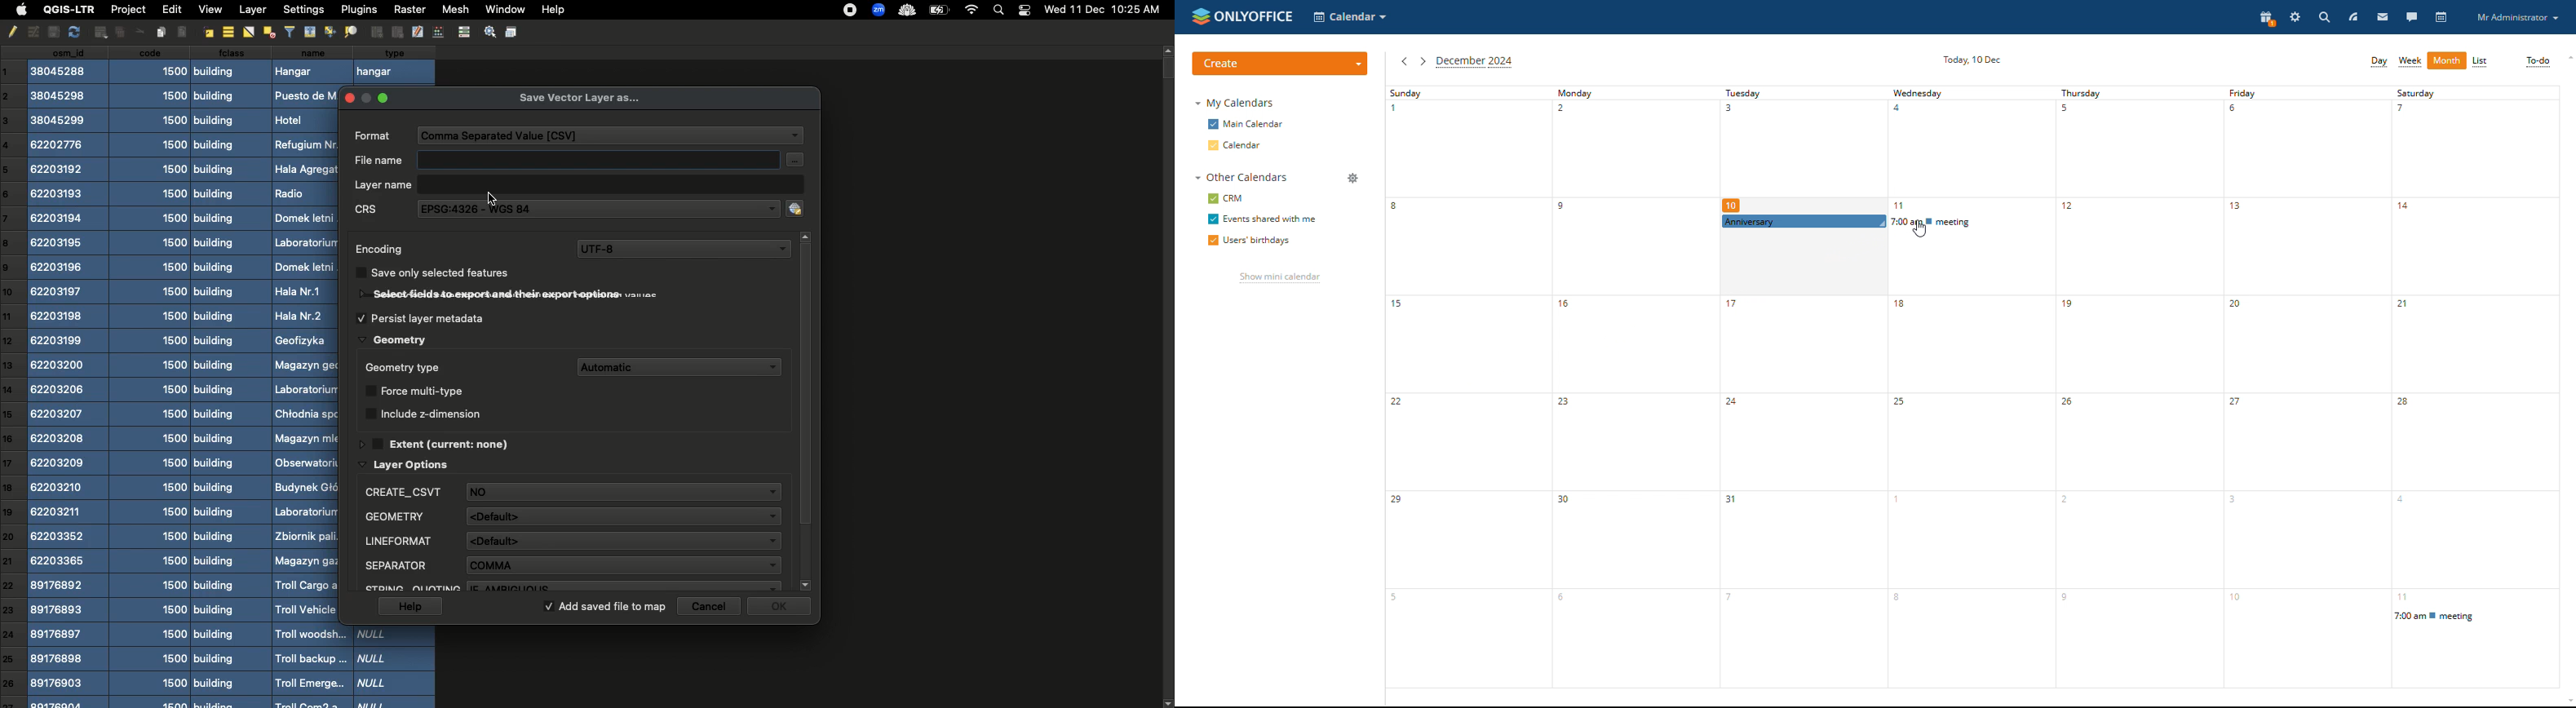  What do you see at coordinates (782, 609) in the screenshot?
I see `Ok` at bounding box center [782, 609].